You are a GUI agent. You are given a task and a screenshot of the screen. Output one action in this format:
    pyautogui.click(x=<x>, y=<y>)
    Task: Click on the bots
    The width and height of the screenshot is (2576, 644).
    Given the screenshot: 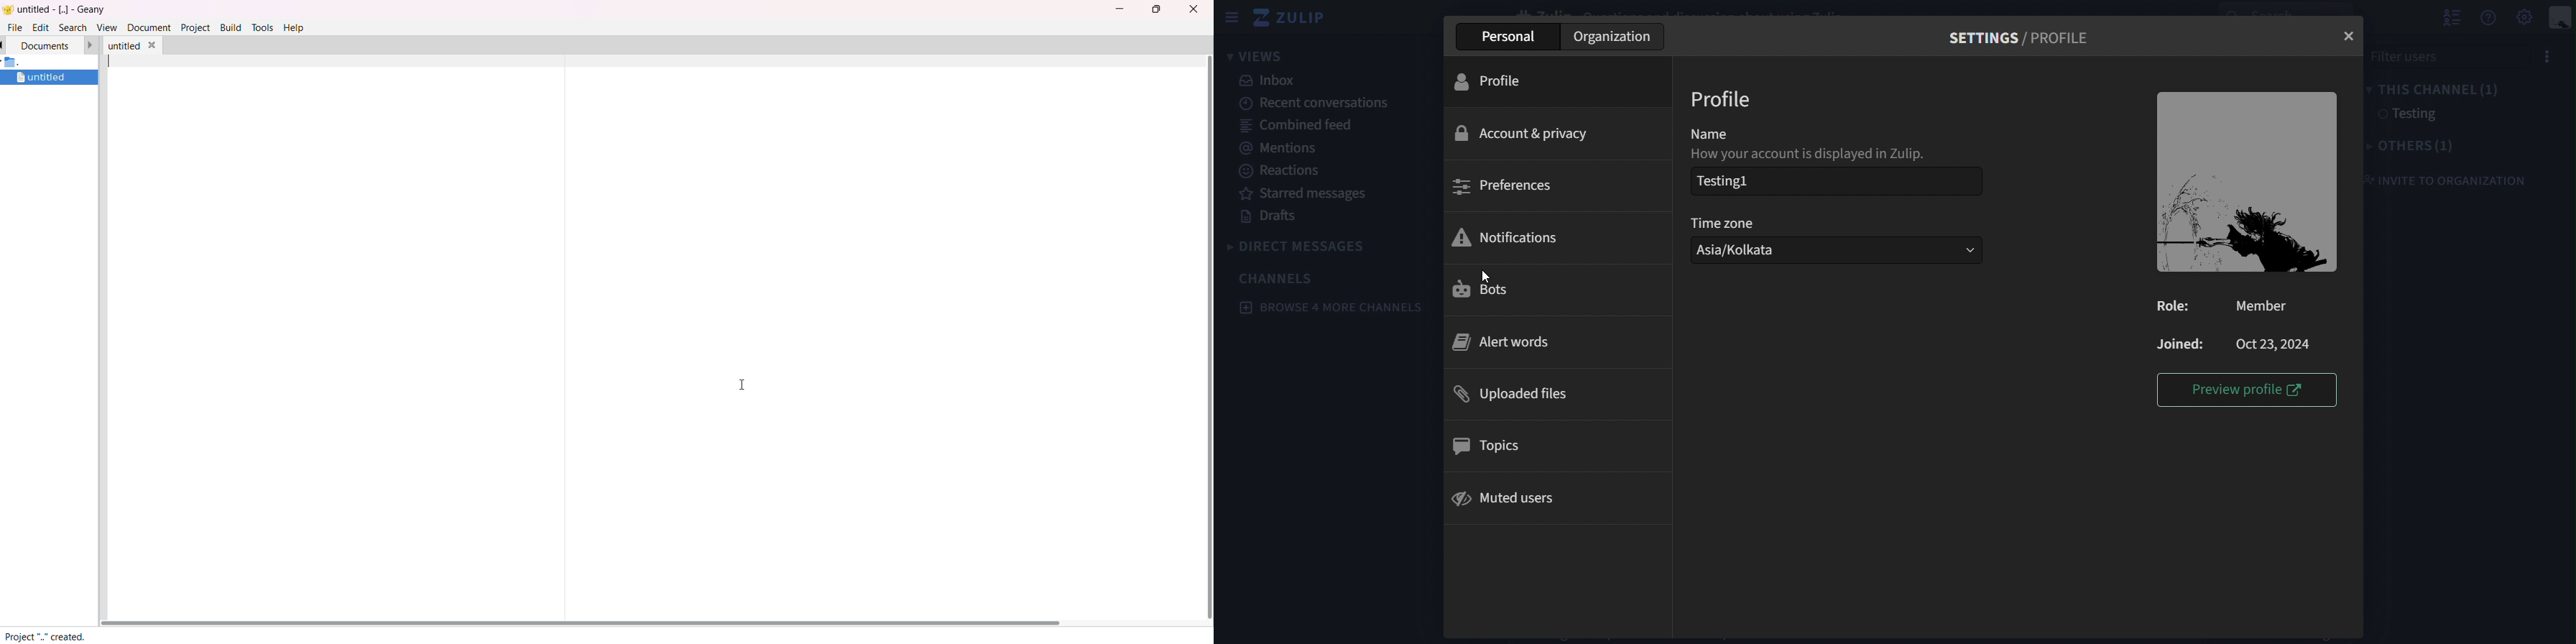 What is the action you would take?
    pyautogui.click(x=1490, y=290)
    